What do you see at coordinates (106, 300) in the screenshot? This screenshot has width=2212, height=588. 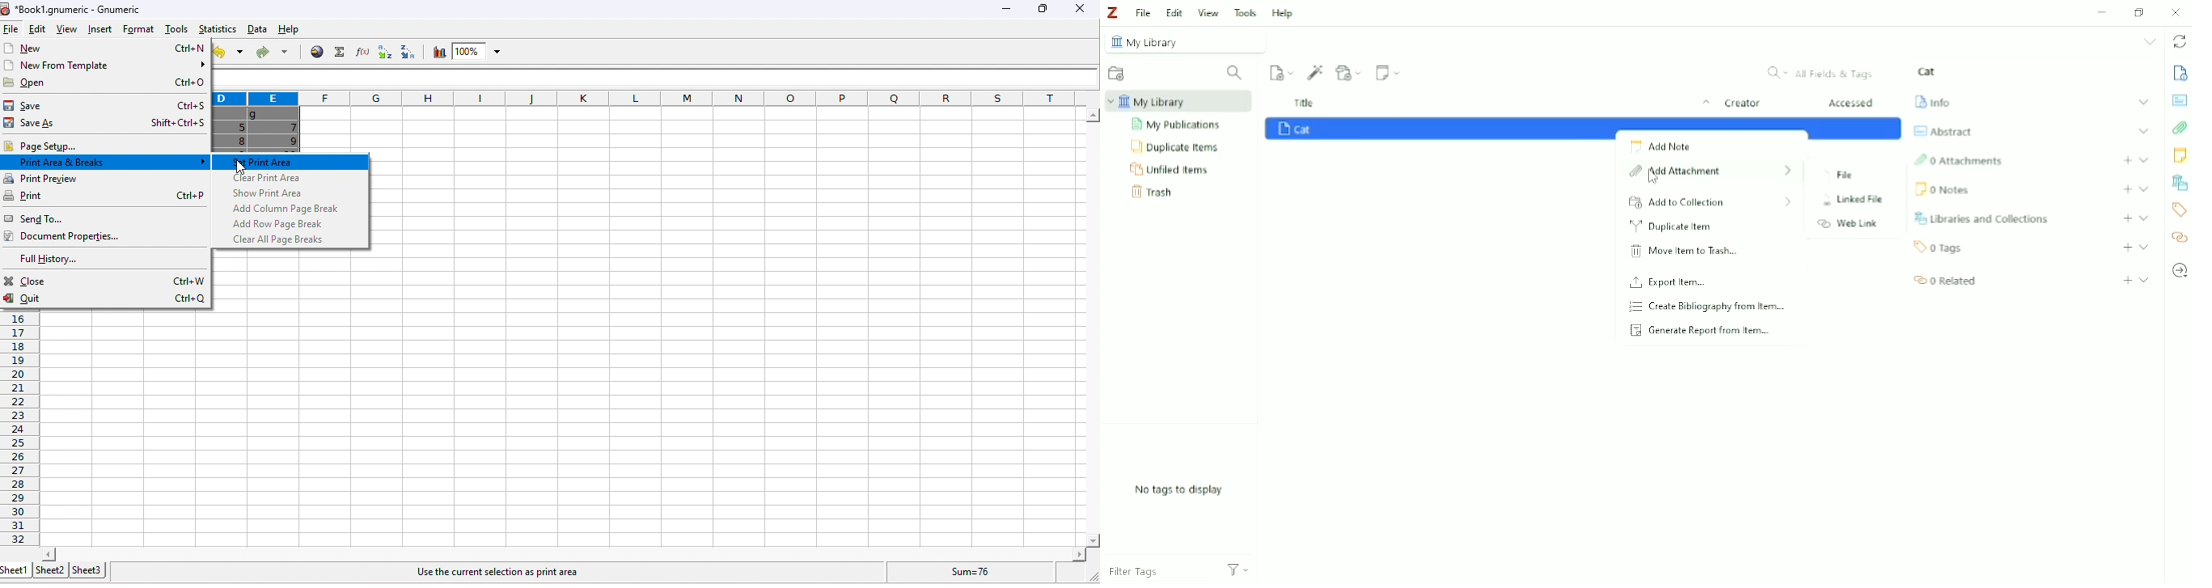 I see `quit` at bounding box center [106, 300].